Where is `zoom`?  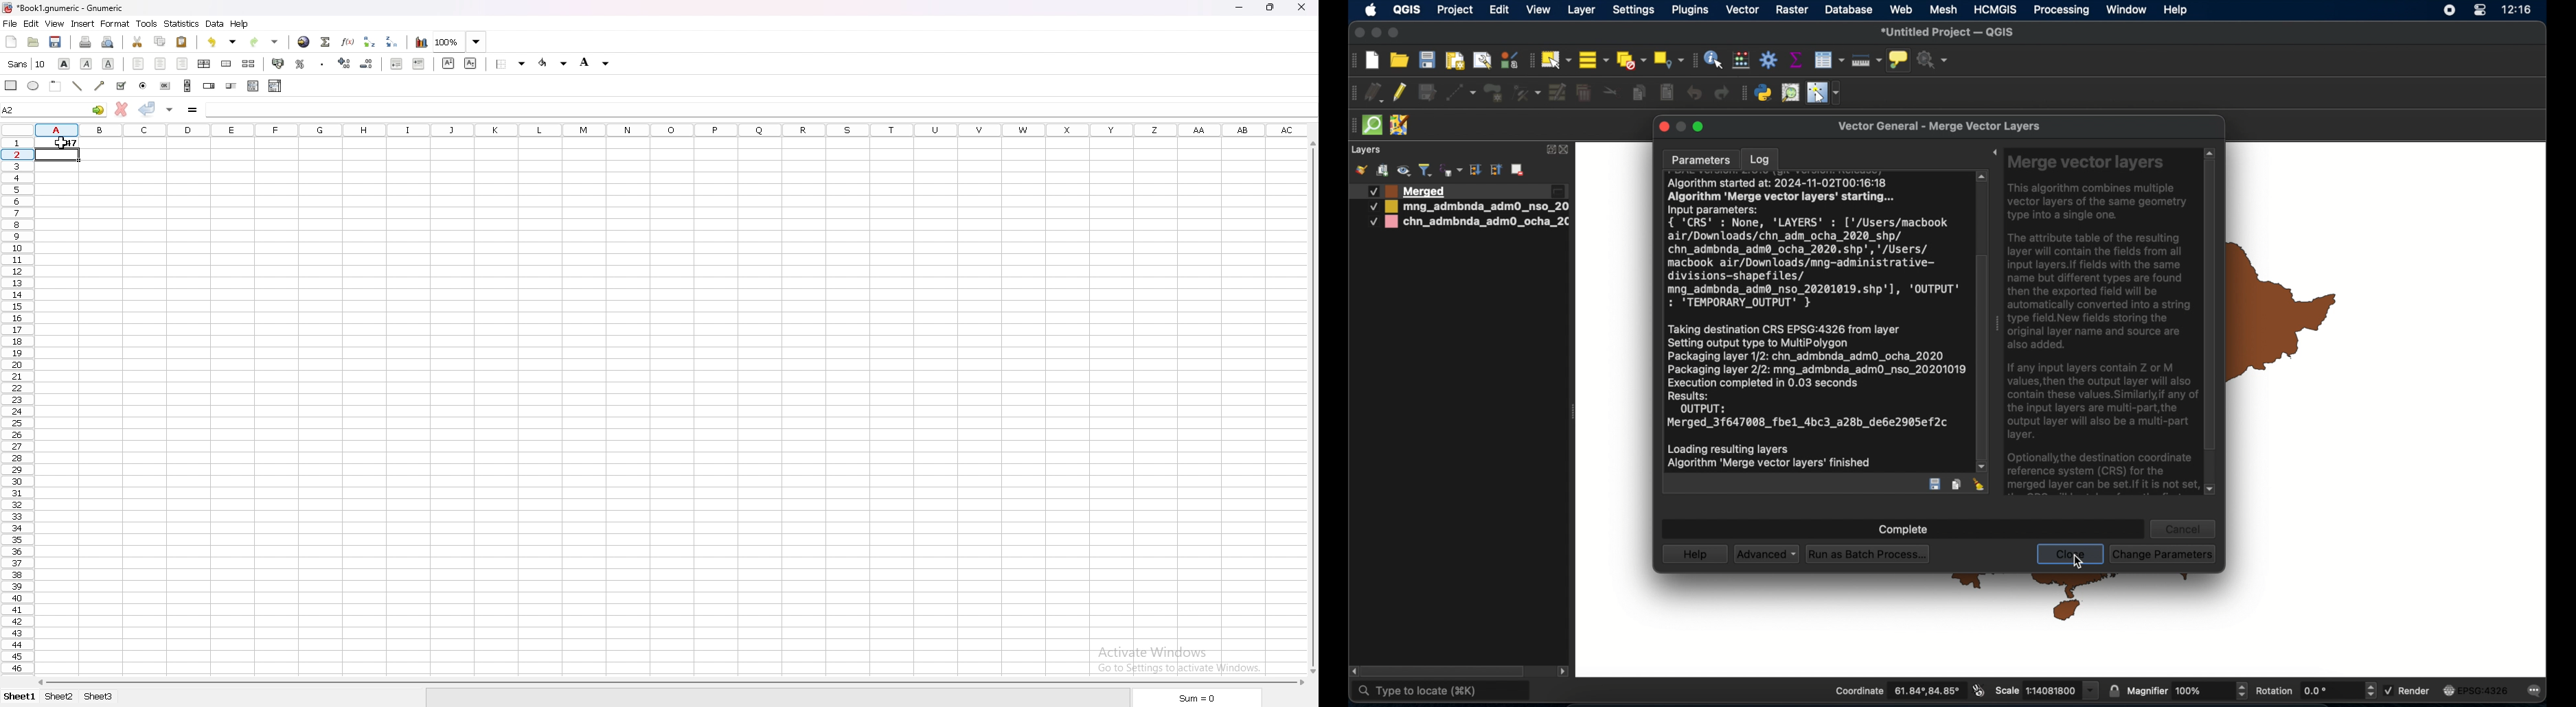 zoom is located at coordinates (459, 42).